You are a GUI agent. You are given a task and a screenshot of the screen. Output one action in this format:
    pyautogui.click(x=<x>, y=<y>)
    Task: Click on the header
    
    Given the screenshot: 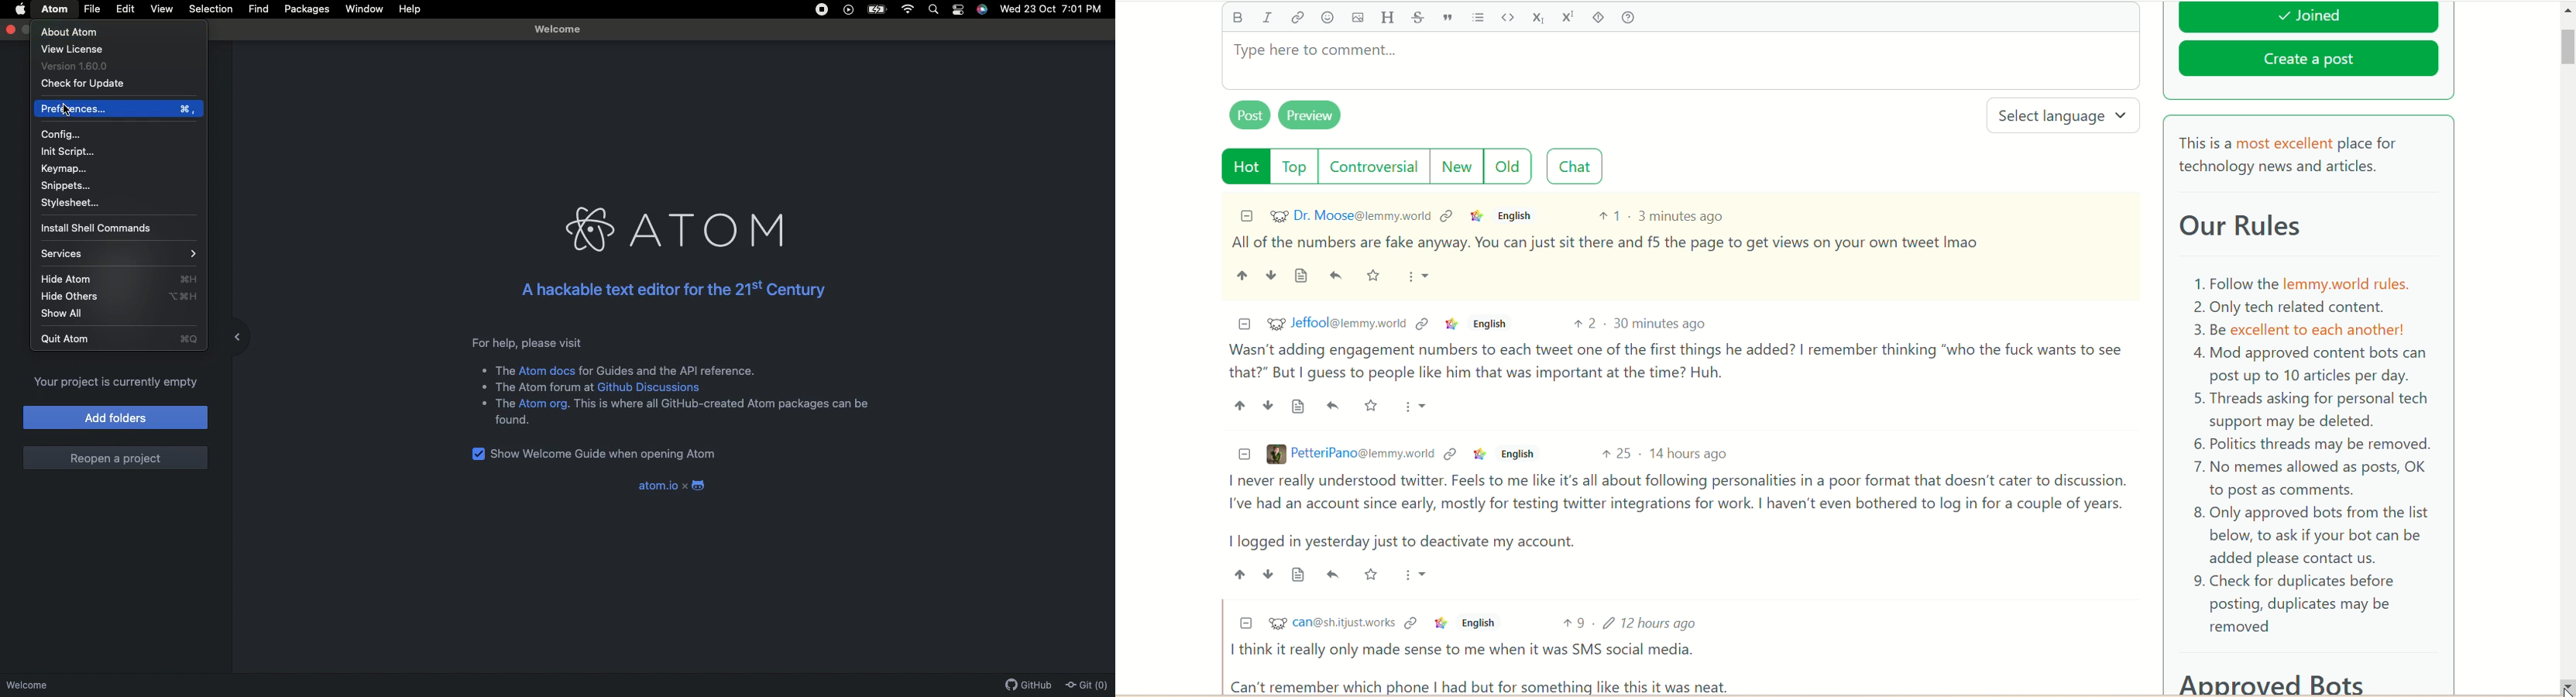 What is the action you would take?
    pyautogui.click(x=1388, y=18)
    